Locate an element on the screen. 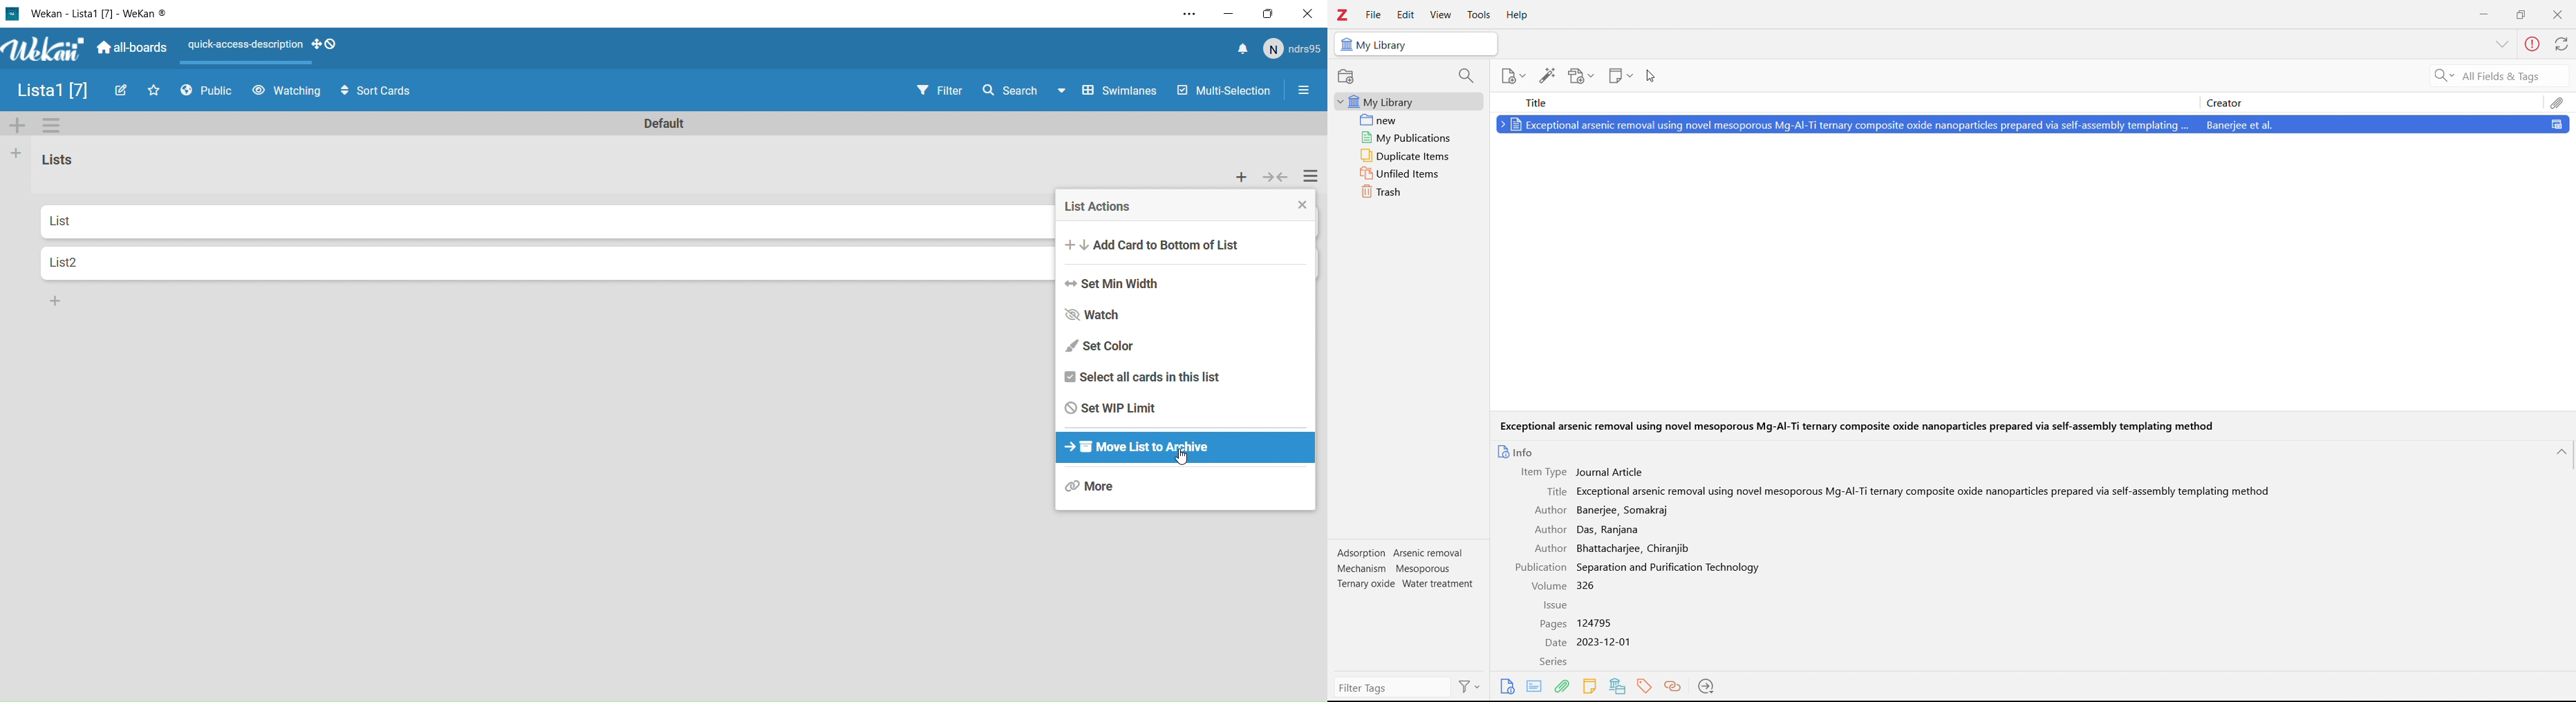 The width and height of the screenshot is (2576, 728). Adsorption Arsenic removal is located at coordinates (1402, 553).